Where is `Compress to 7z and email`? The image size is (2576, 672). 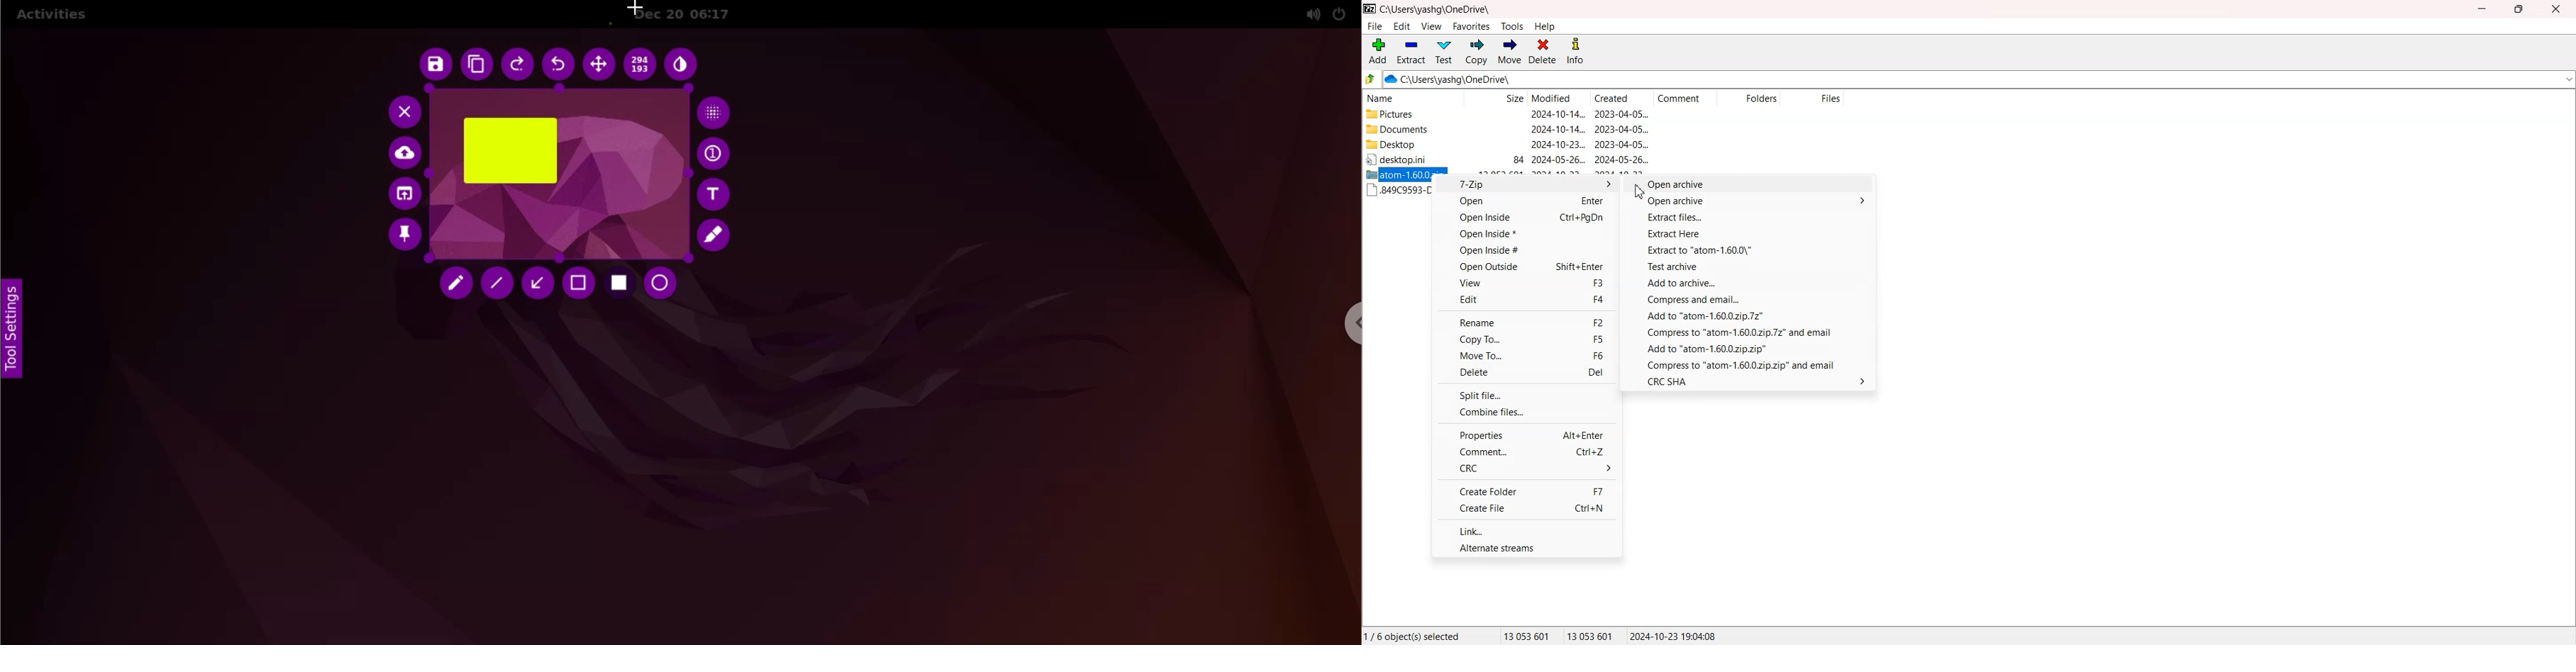 Compress to 7z and email is located at coordinates (1750, 333).